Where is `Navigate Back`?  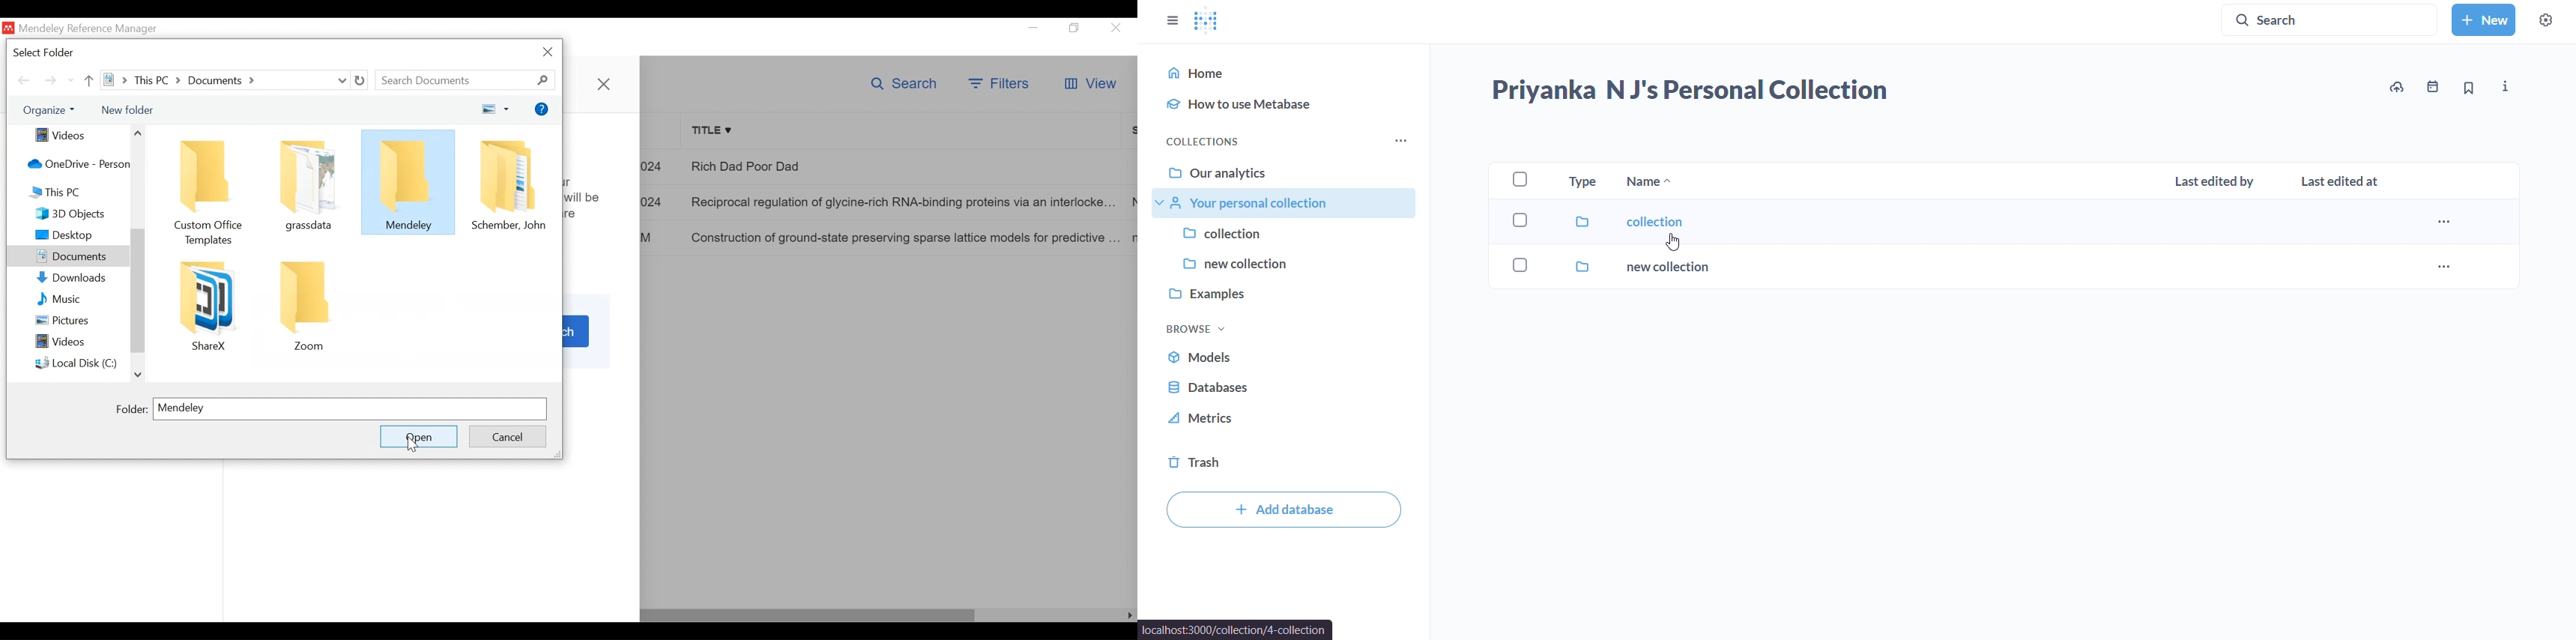 Navigate Back is located at coordinates (23, 82).